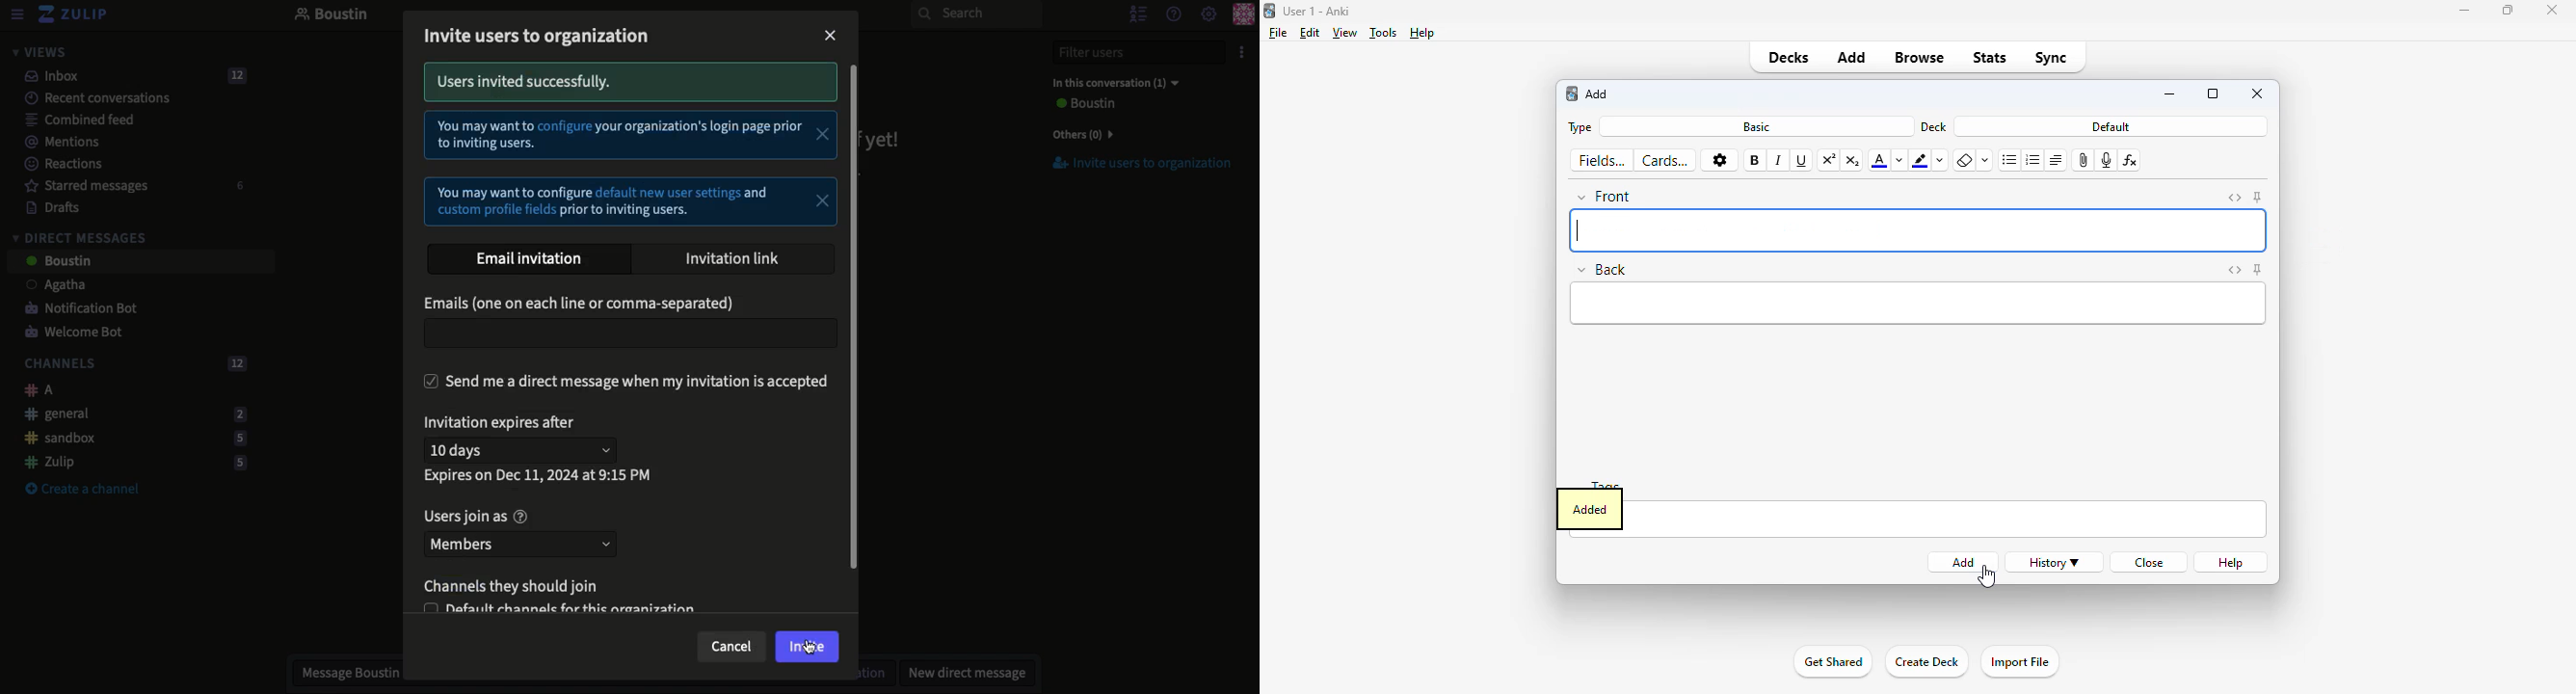 Image resolution: width=2576 pixels, height=700 pixels. What do you see at coordinates (1617, 482) in the screenshot?
I see `tags` at bounding box center [1617, 482].